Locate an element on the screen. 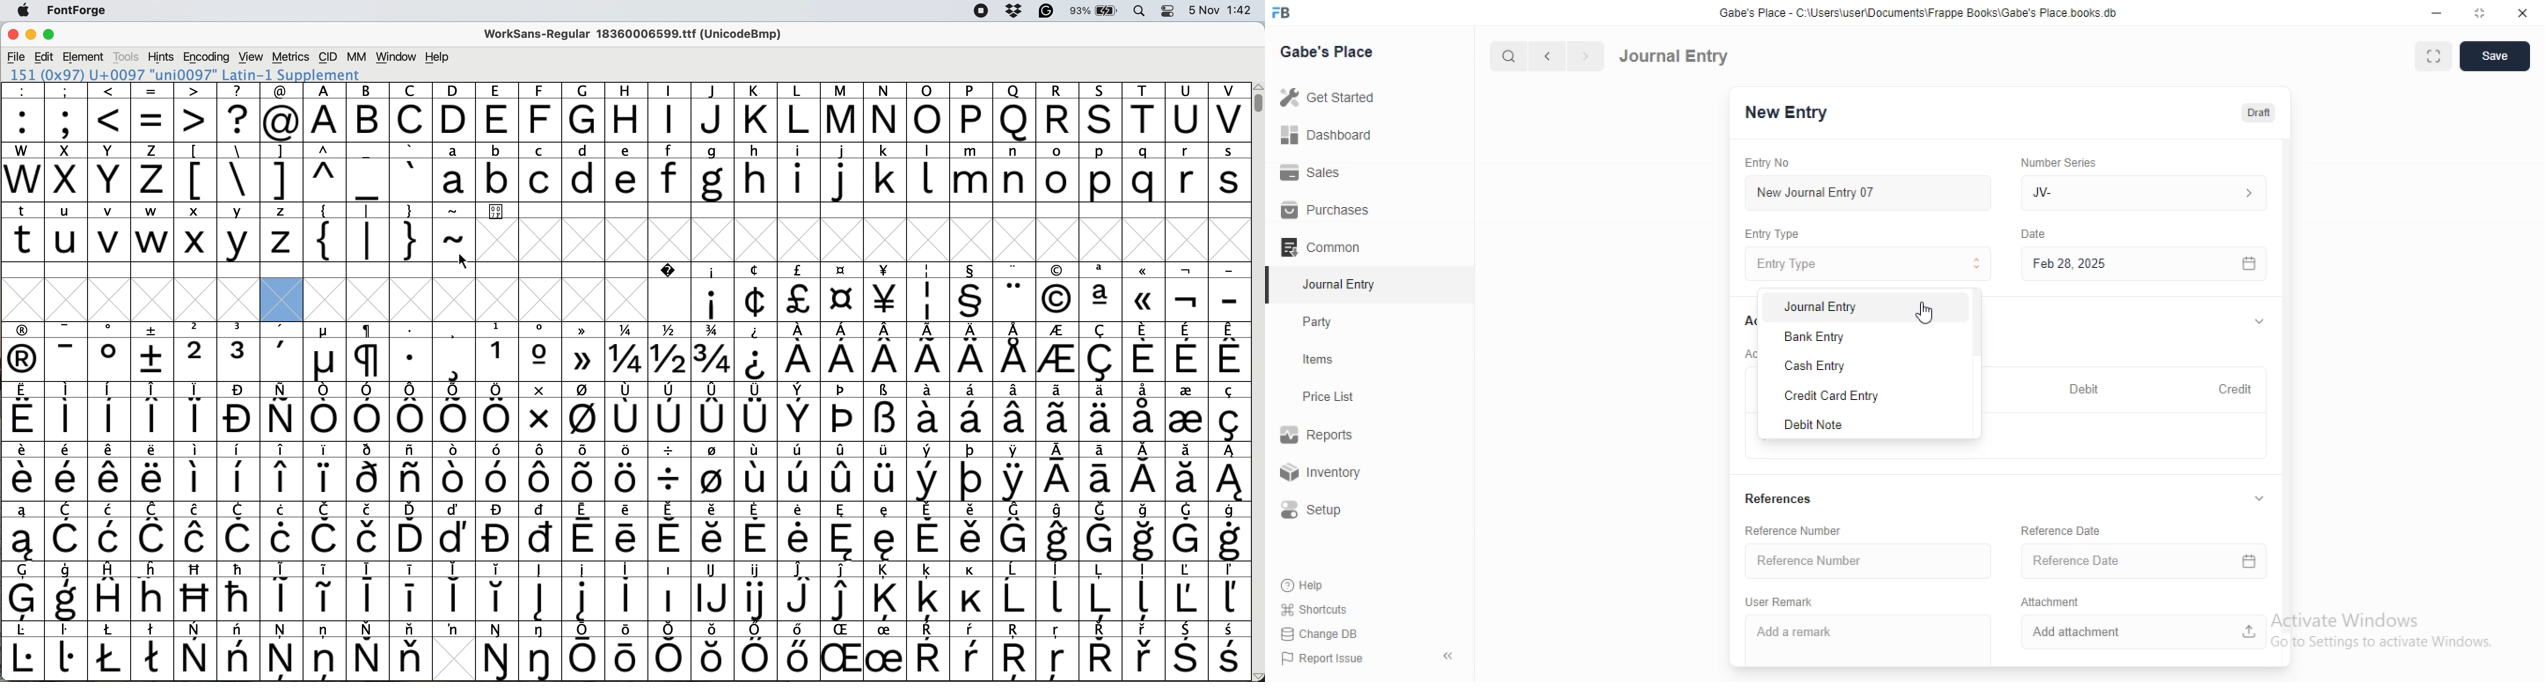 Image resolution: width=2548 pixels, height=700 pixels. Reports. is located at coordinates (1320, 438).